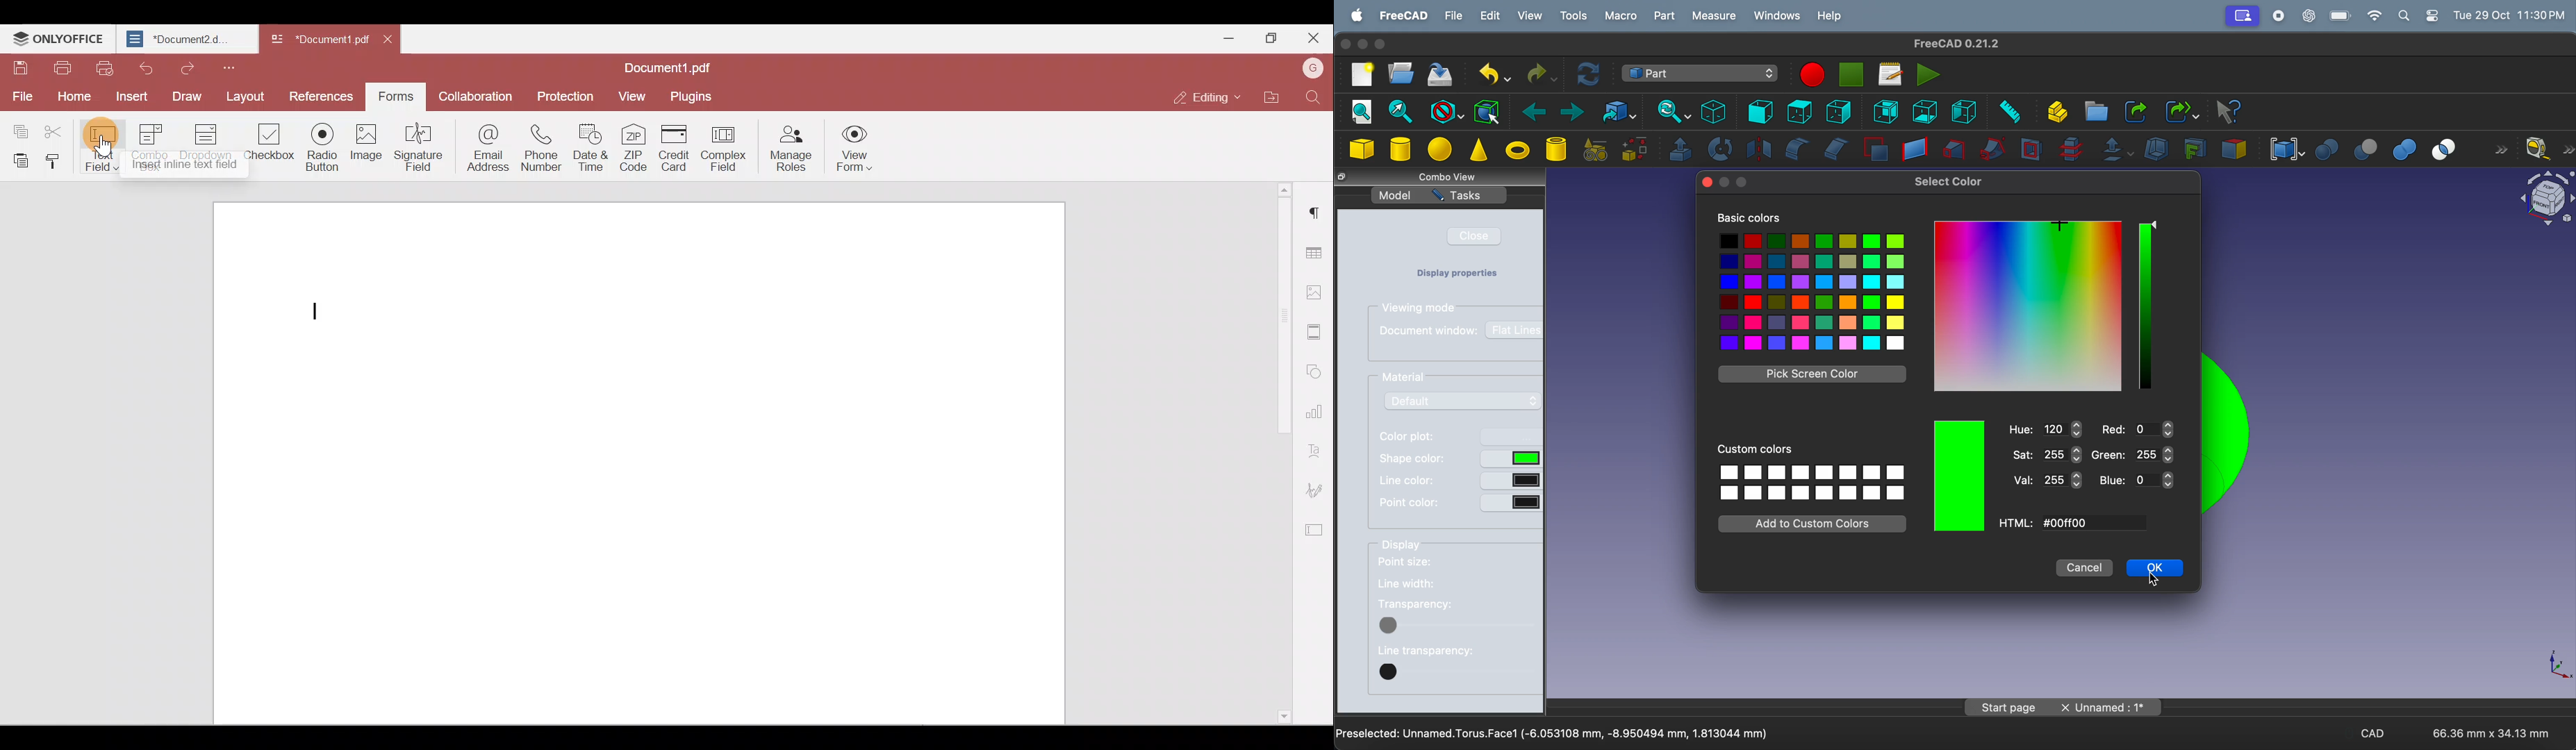  What do you see at coordinates (61, 68) in the screenshot?
I see `Print file` at bounding box center [61, 68].